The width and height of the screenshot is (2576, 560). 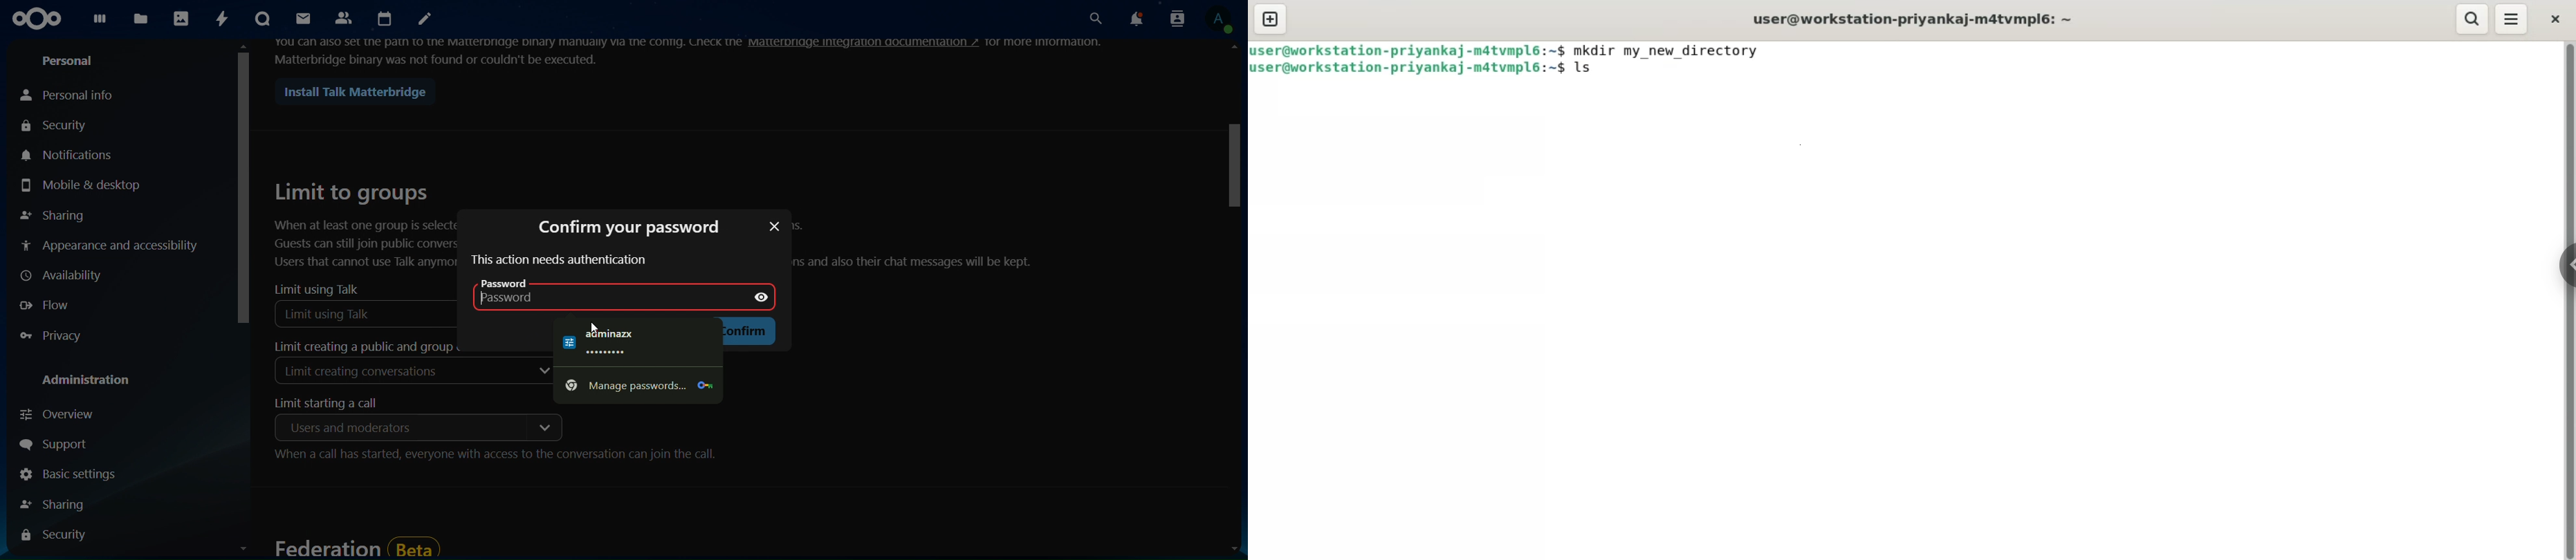 What do you see at coordinates (345, 17) in the screenshot?
I see `contacts` at bounding box center [345, 17].